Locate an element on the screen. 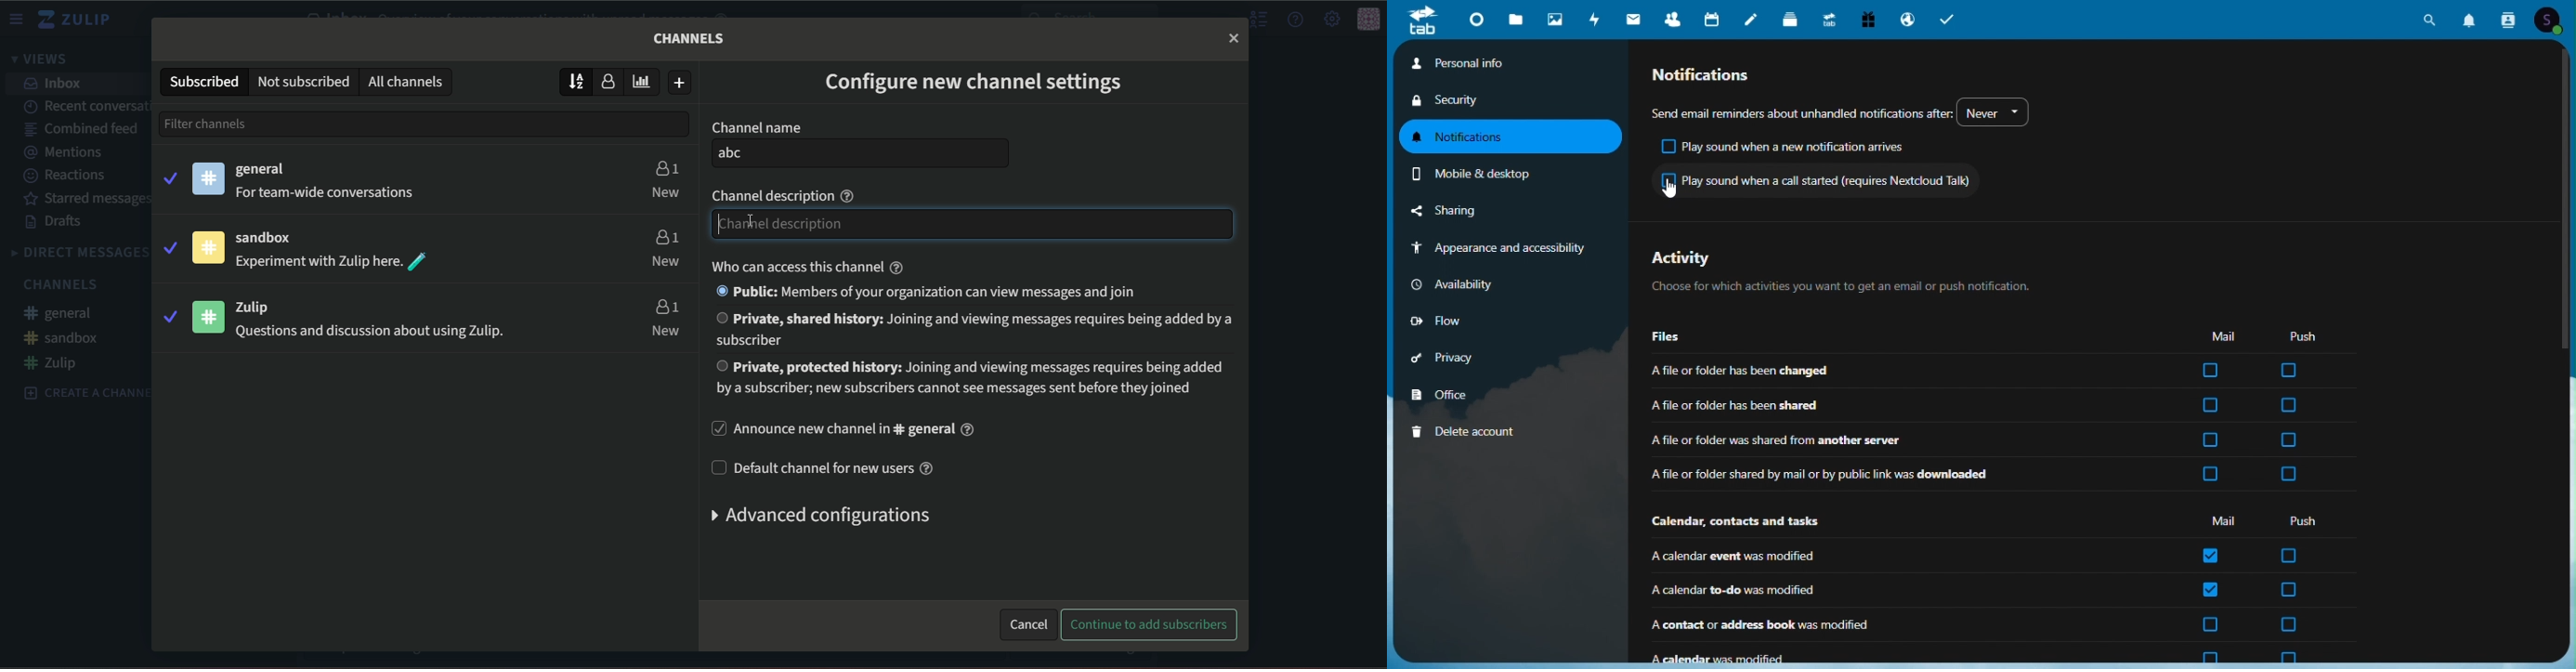  Notifications is located at coordinates (2471, 16).